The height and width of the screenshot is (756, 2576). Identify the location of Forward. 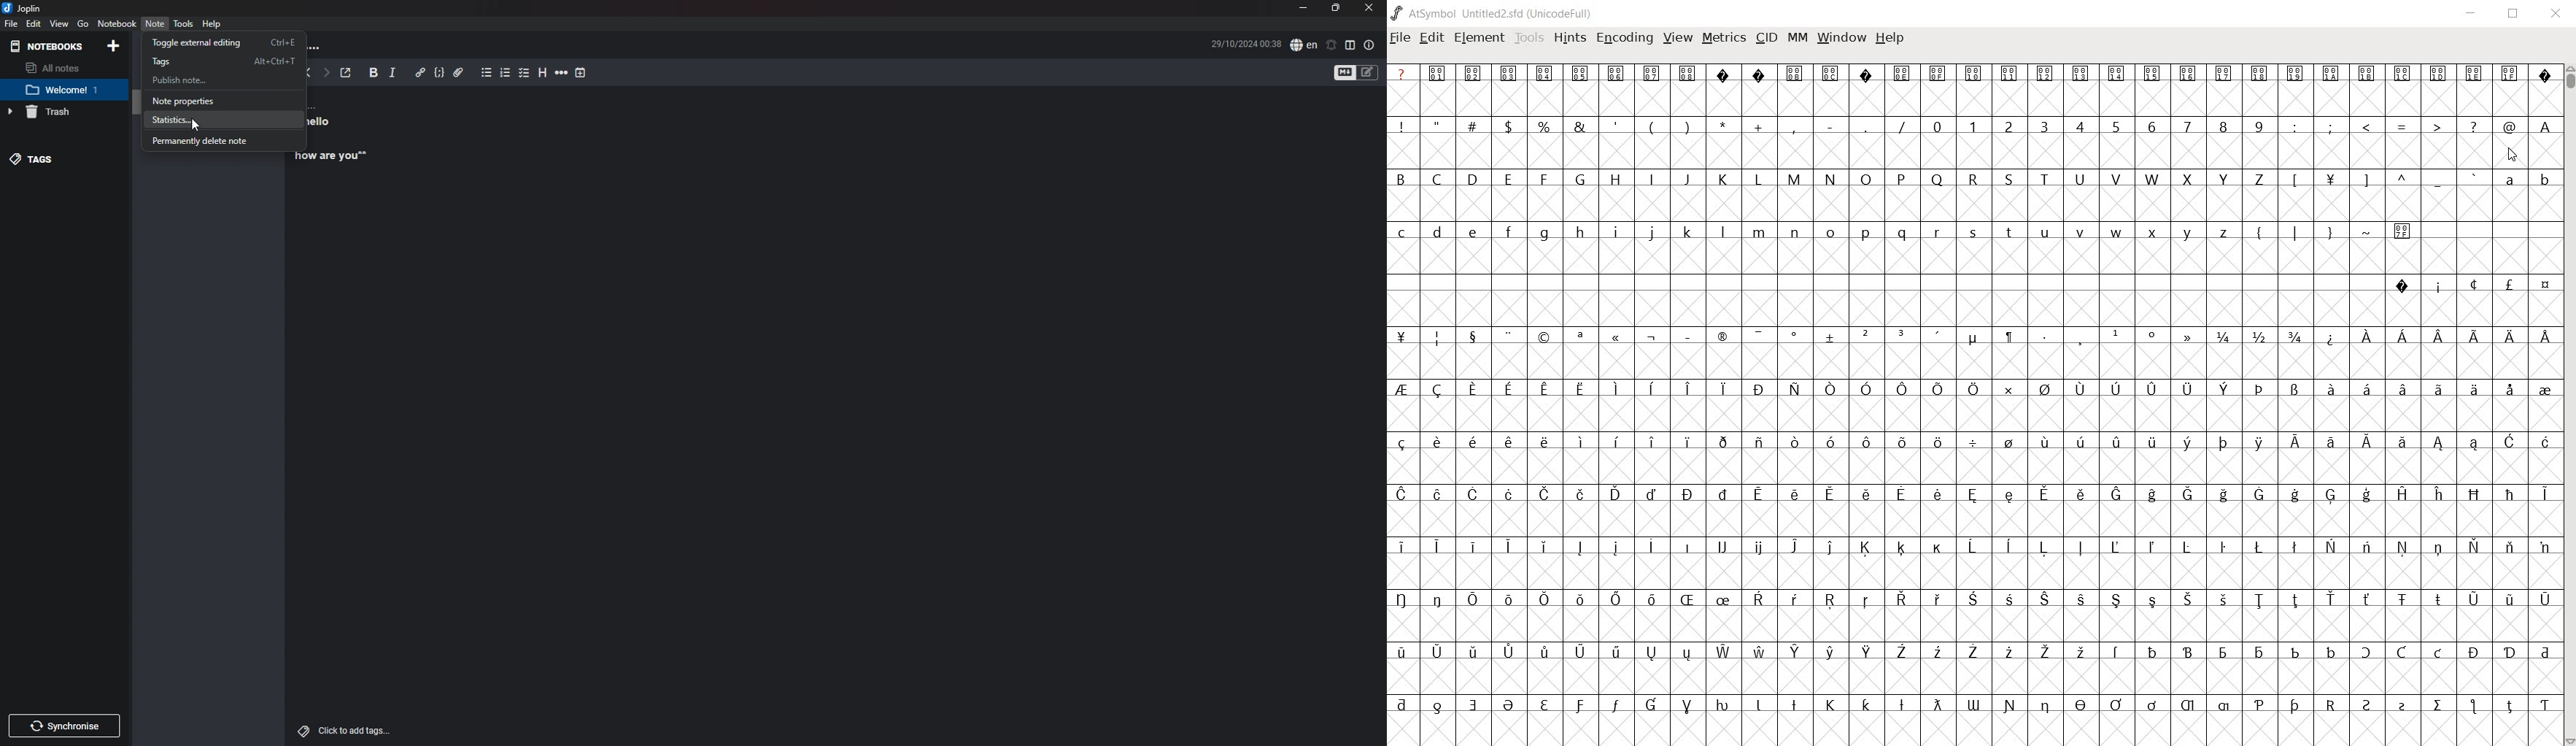
(325, 73).